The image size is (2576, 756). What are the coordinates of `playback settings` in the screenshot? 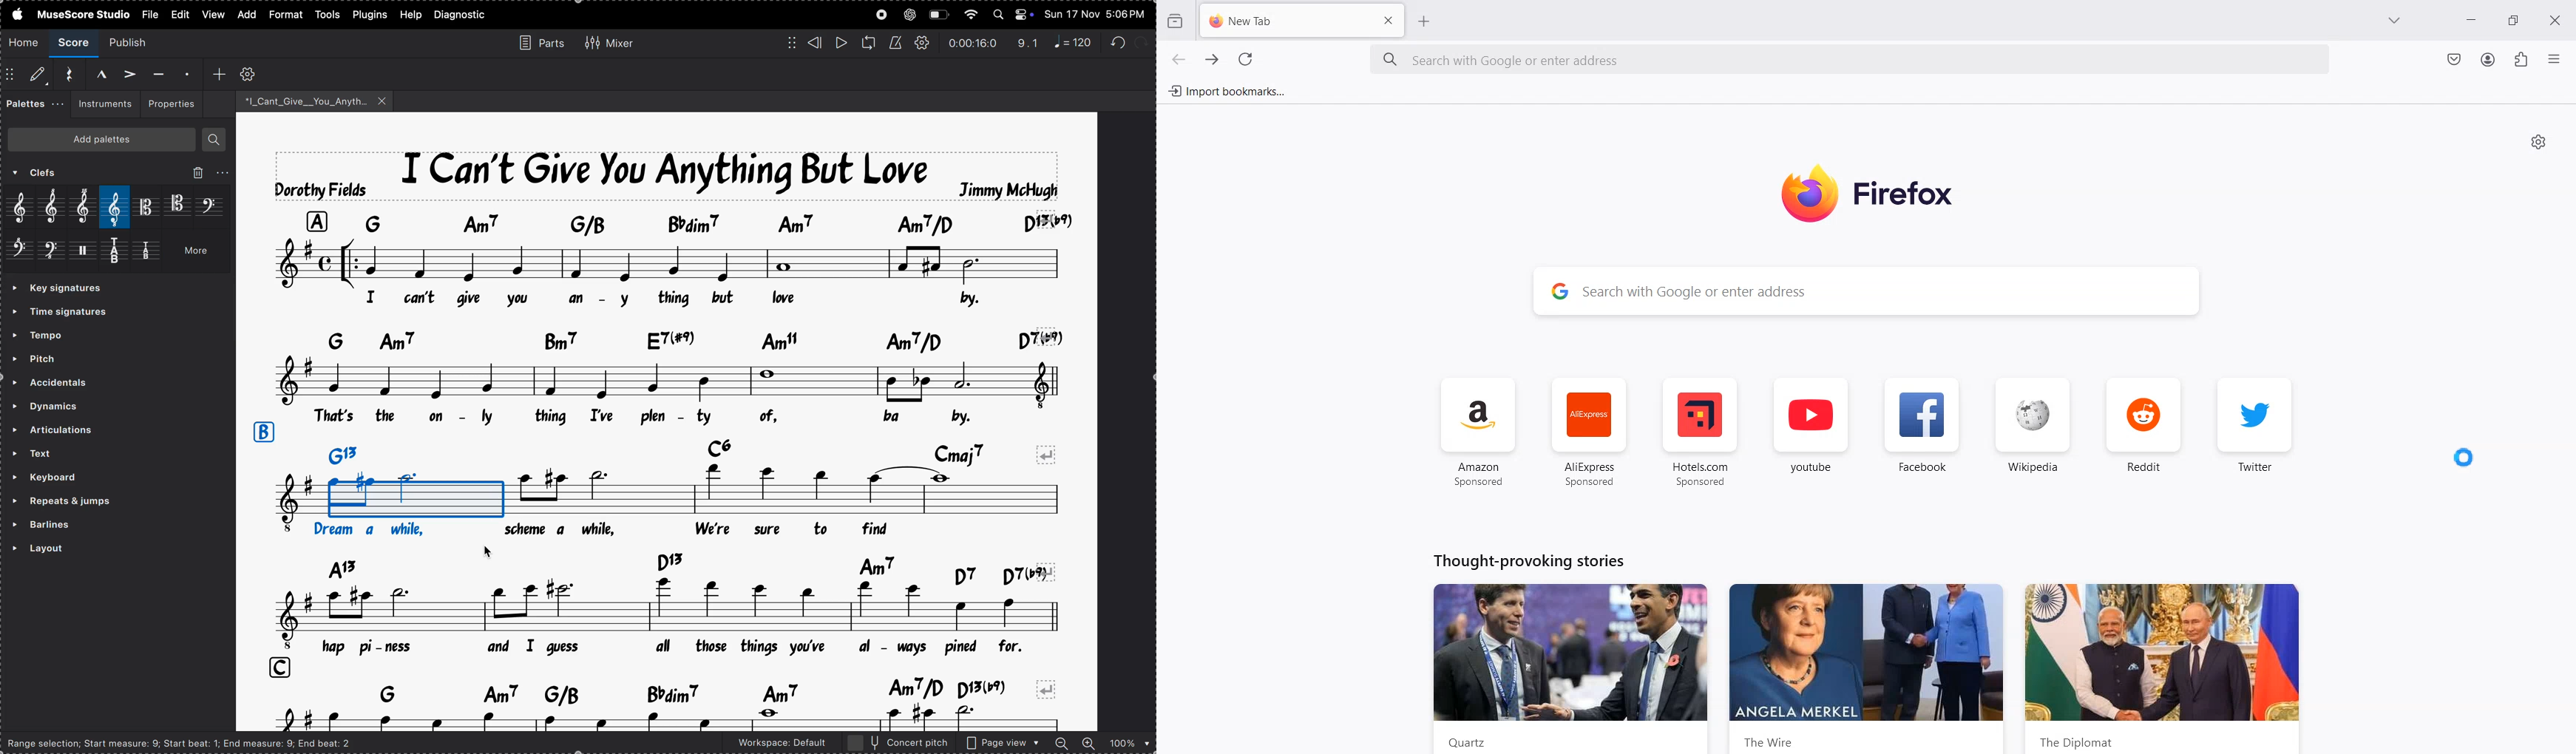 It's located at (923, 43).